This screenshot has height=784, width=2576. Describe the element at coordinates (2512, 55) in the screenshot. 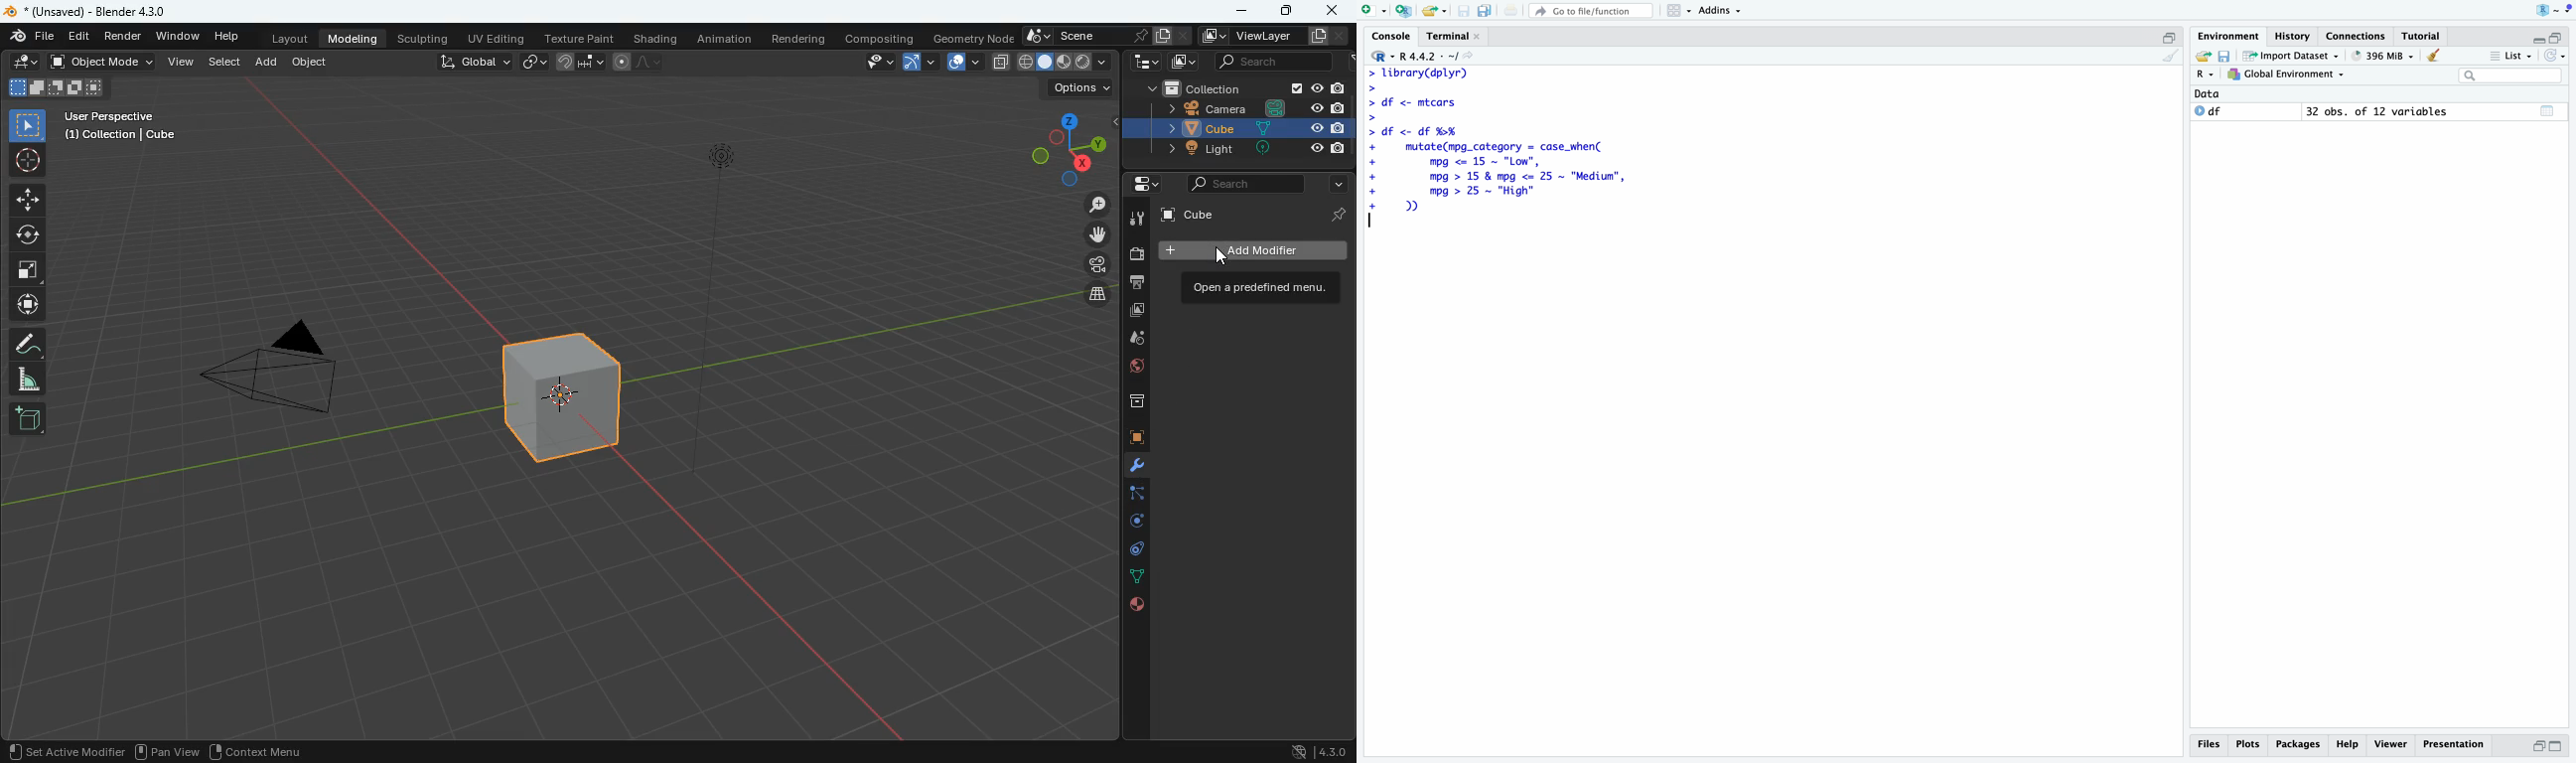

I see `list` at that location.